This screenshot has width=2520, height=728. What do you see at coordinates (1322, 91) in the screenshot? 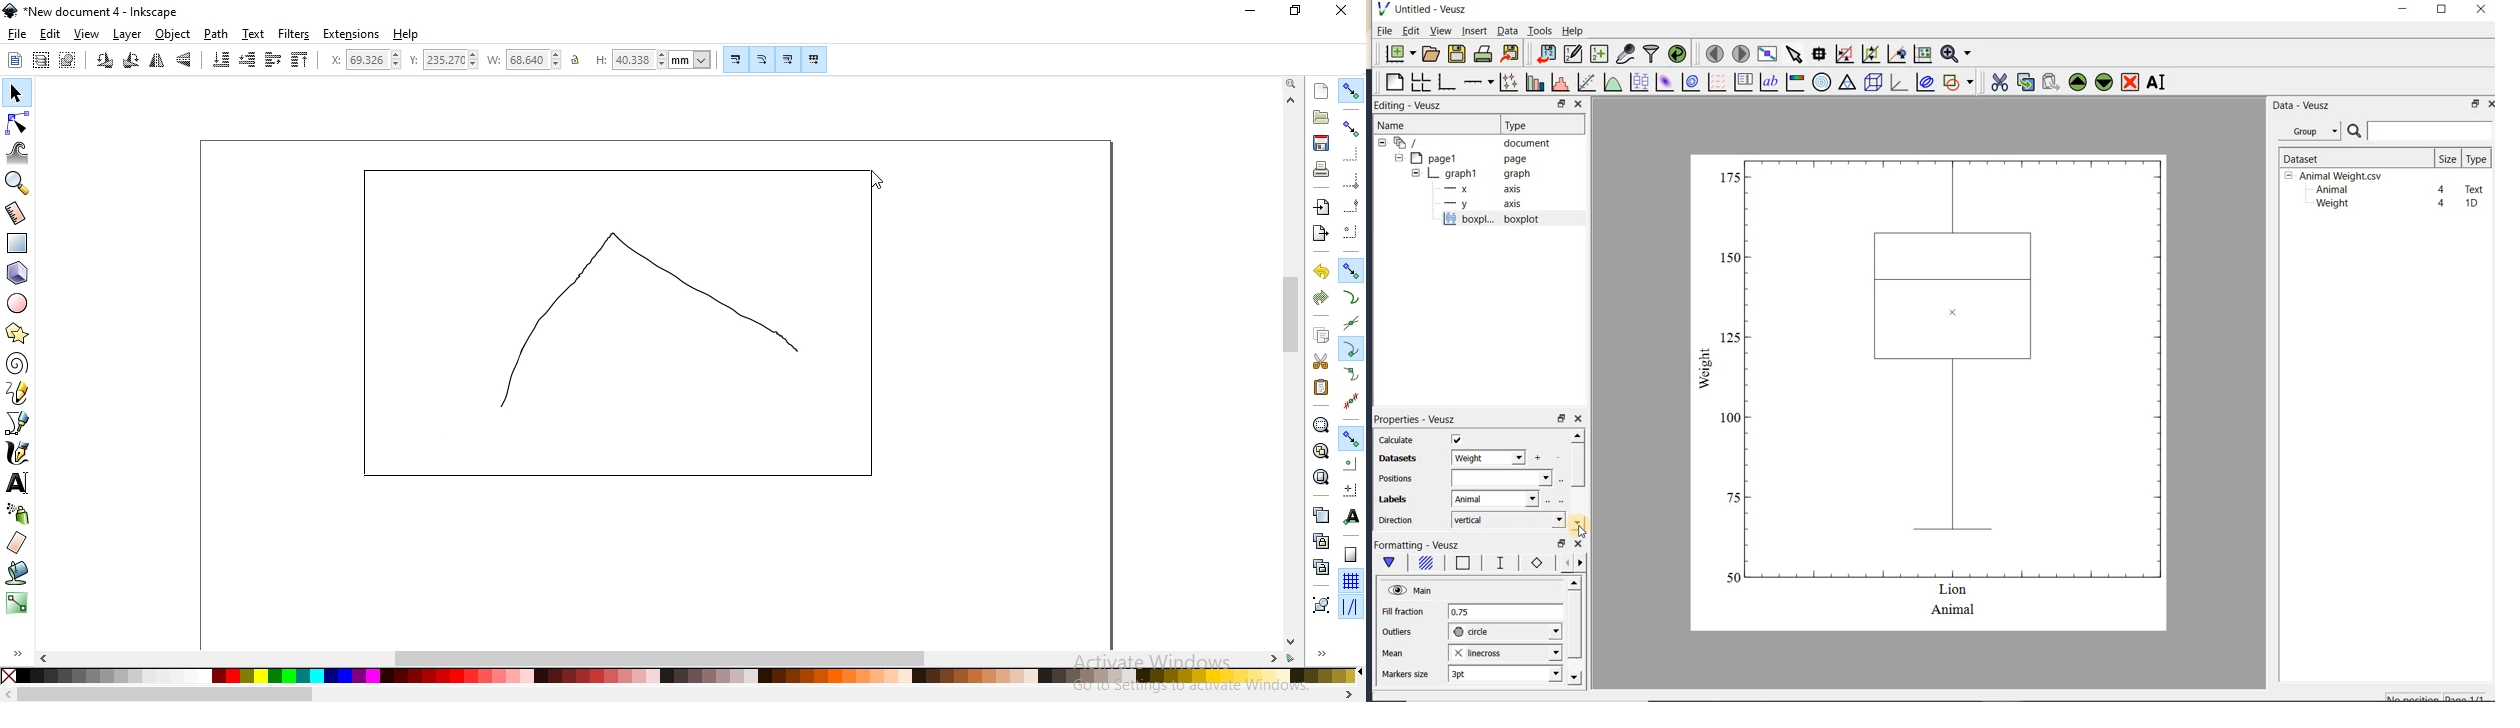
I see `create a document` at bounding box center [1322, 91].